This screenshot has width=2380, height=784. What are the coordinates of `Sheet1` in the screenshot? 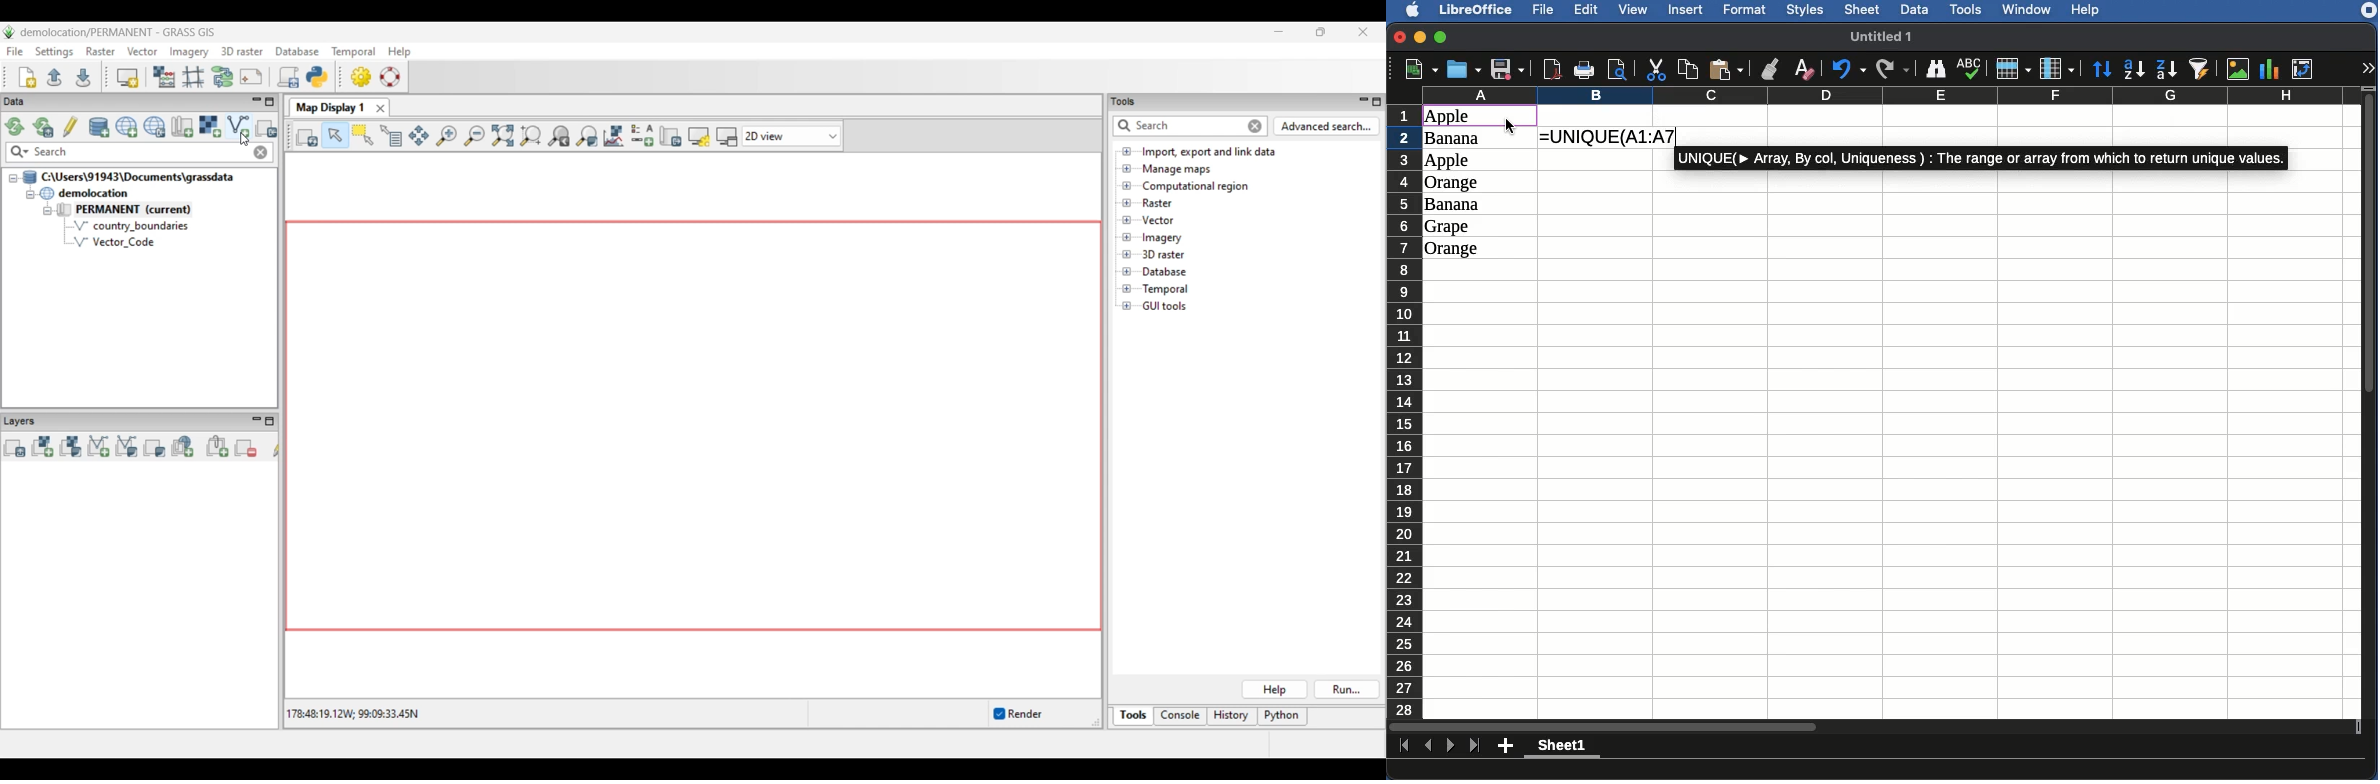 It's located at (1563, 748).